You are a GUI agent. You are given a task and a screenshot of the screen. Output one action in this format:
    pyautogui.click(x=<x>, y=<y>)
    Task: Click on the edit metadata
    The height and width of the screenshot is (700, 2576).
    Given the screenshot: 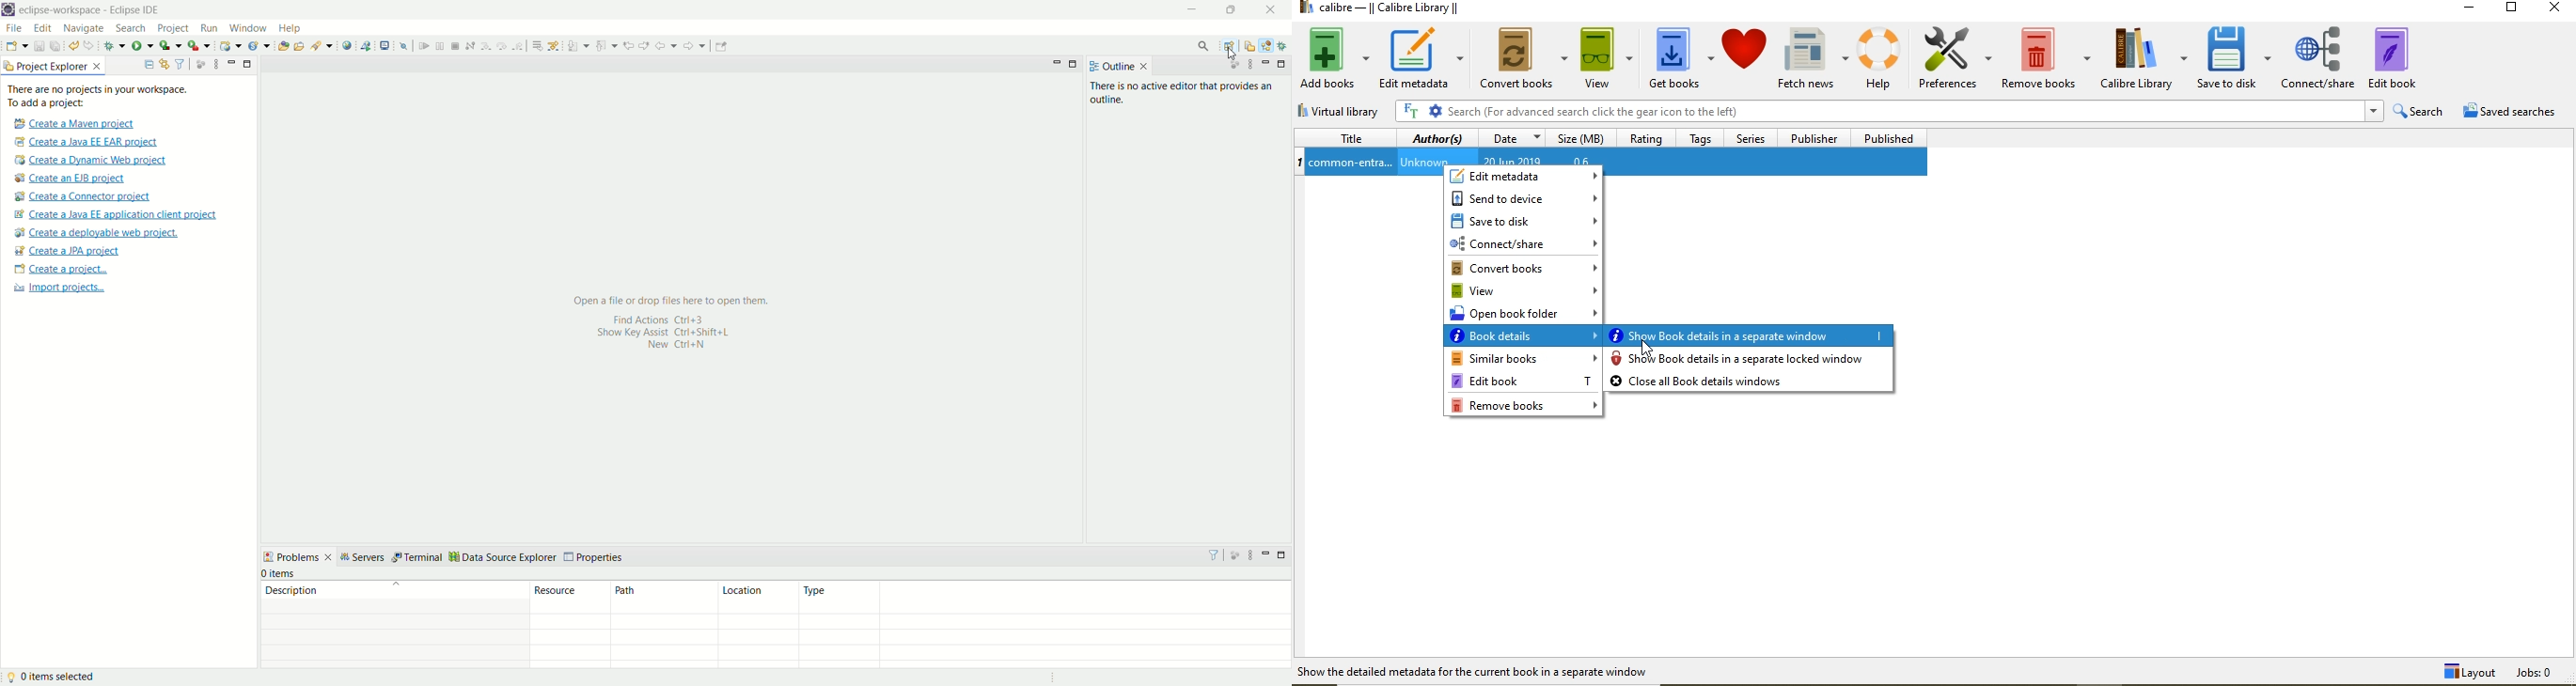 What is the action you would take?
    pyautogui.click(x=1420, y=58)
    